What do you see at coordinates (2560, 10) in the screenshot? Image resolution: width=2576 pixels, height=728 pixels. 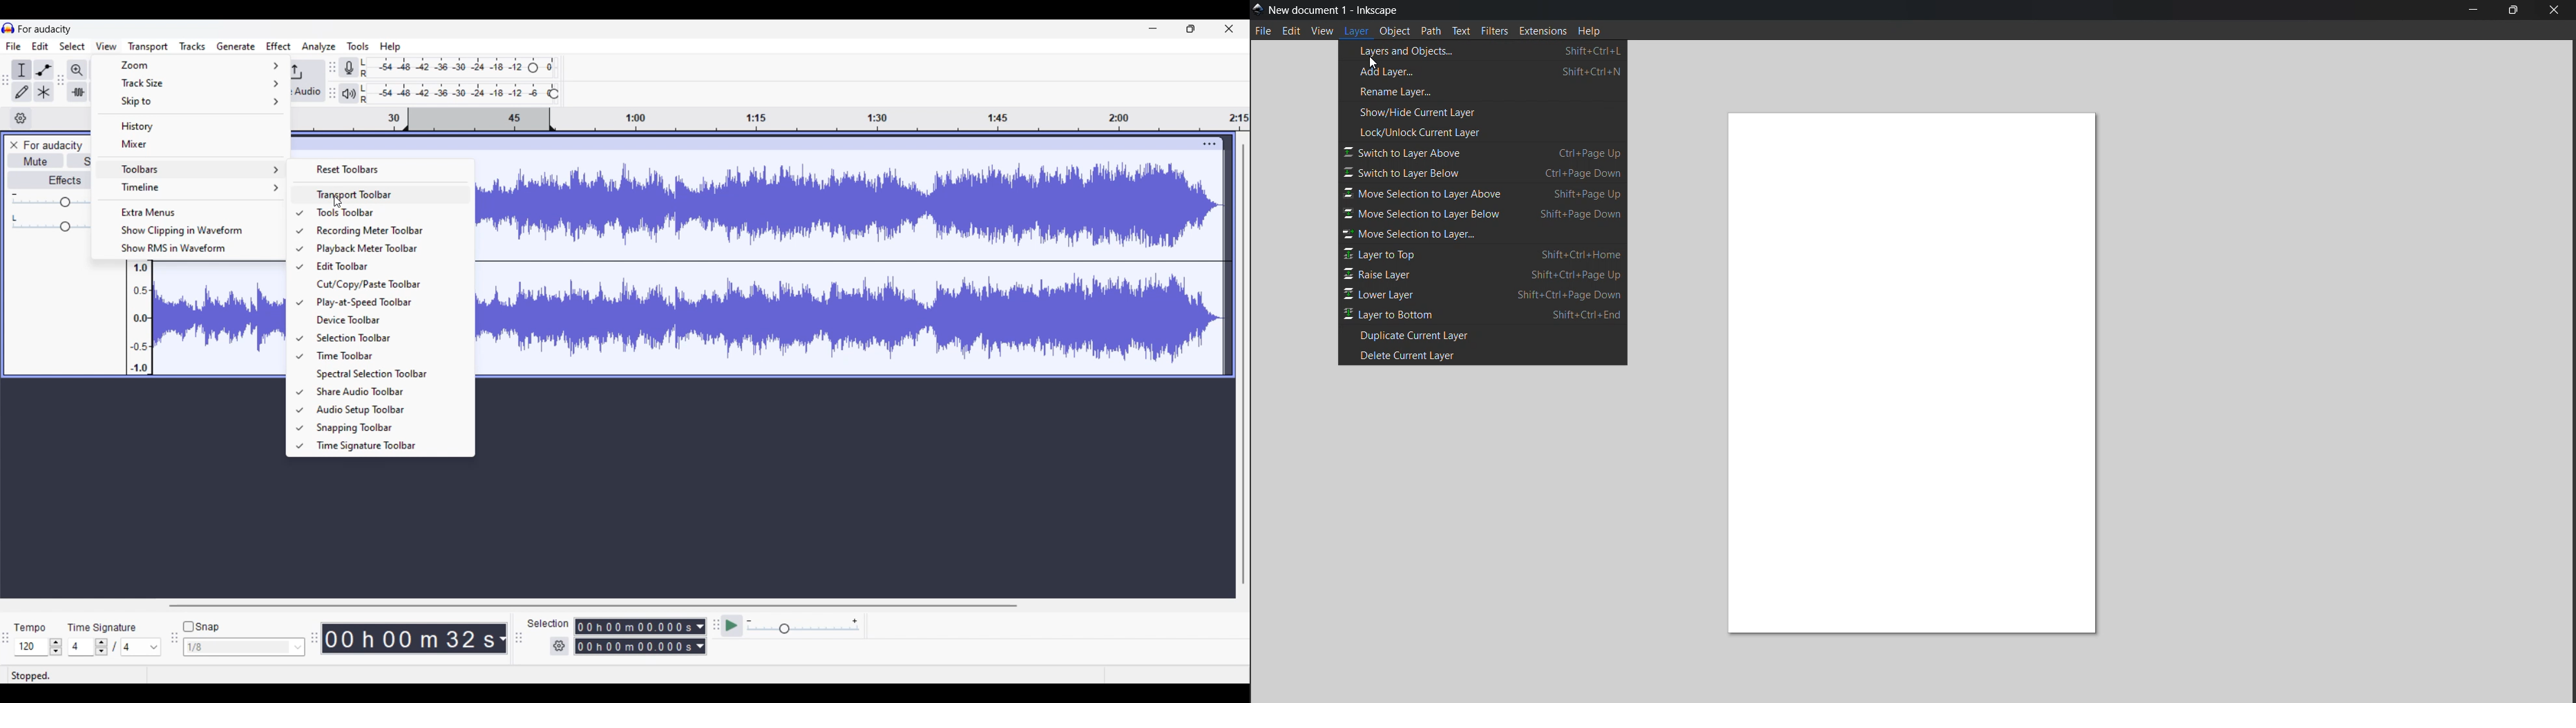 I see `close` at bounding box center [2560, 10].